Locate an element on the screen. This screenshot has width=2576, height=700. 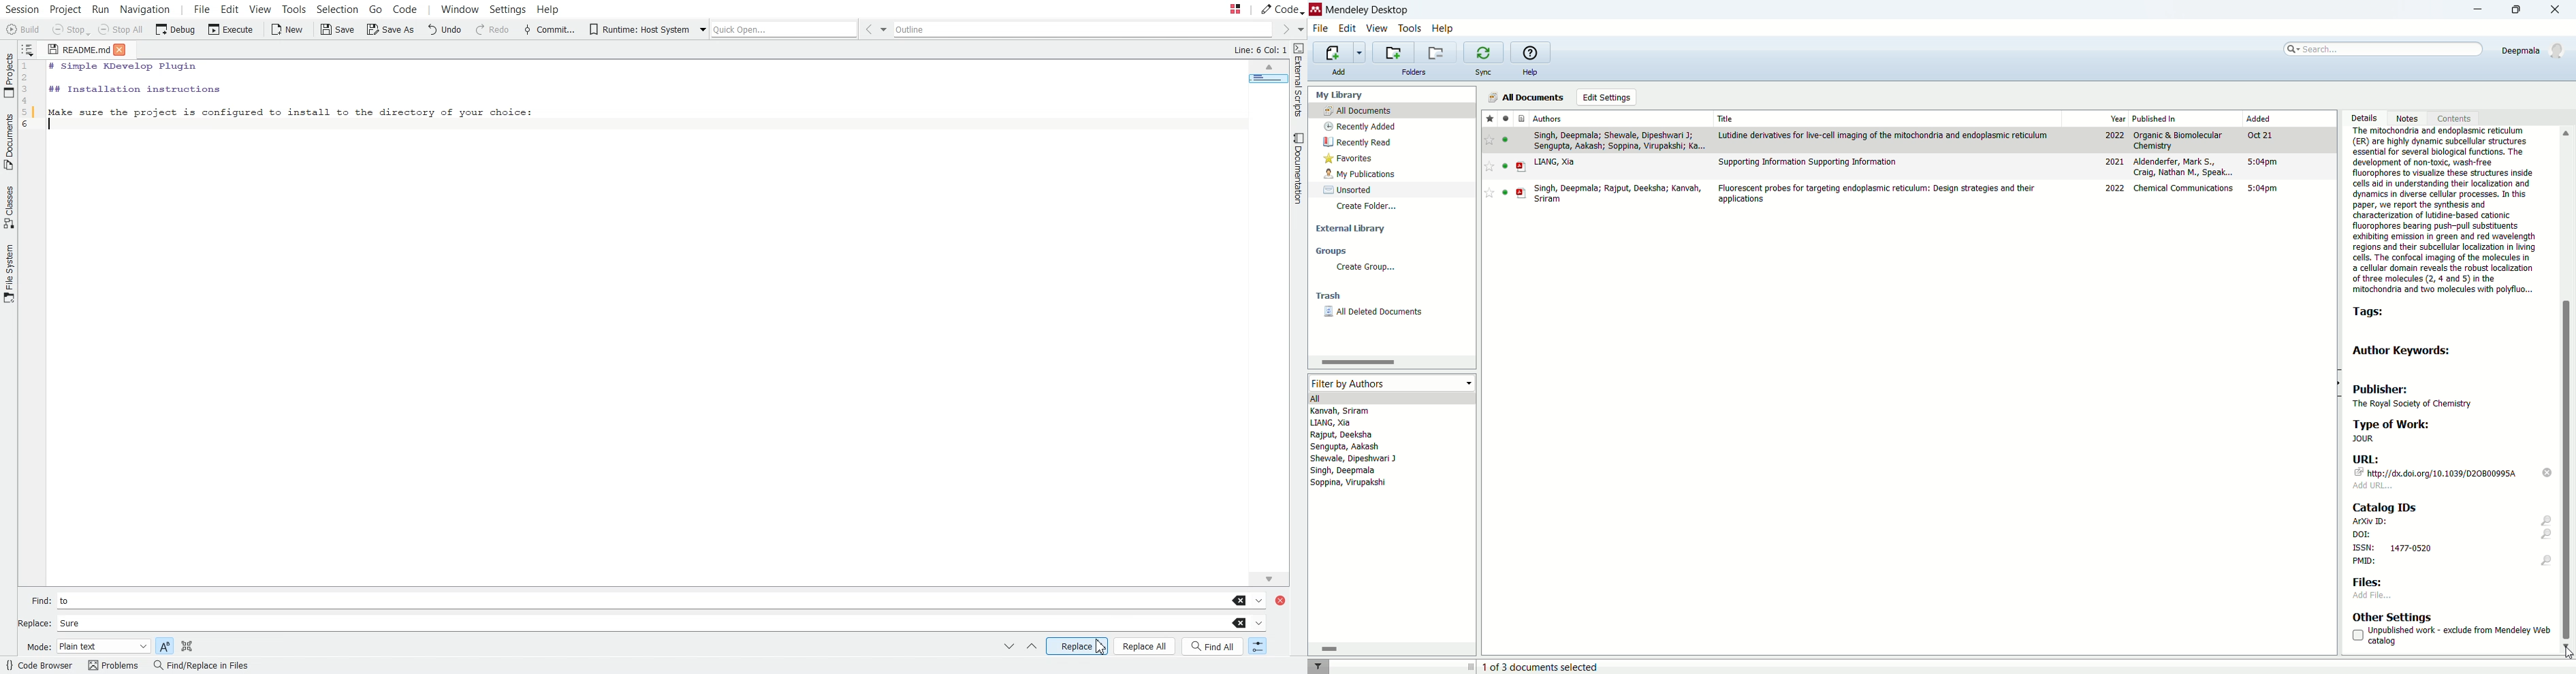
help is located at coordinates (1529, 73).